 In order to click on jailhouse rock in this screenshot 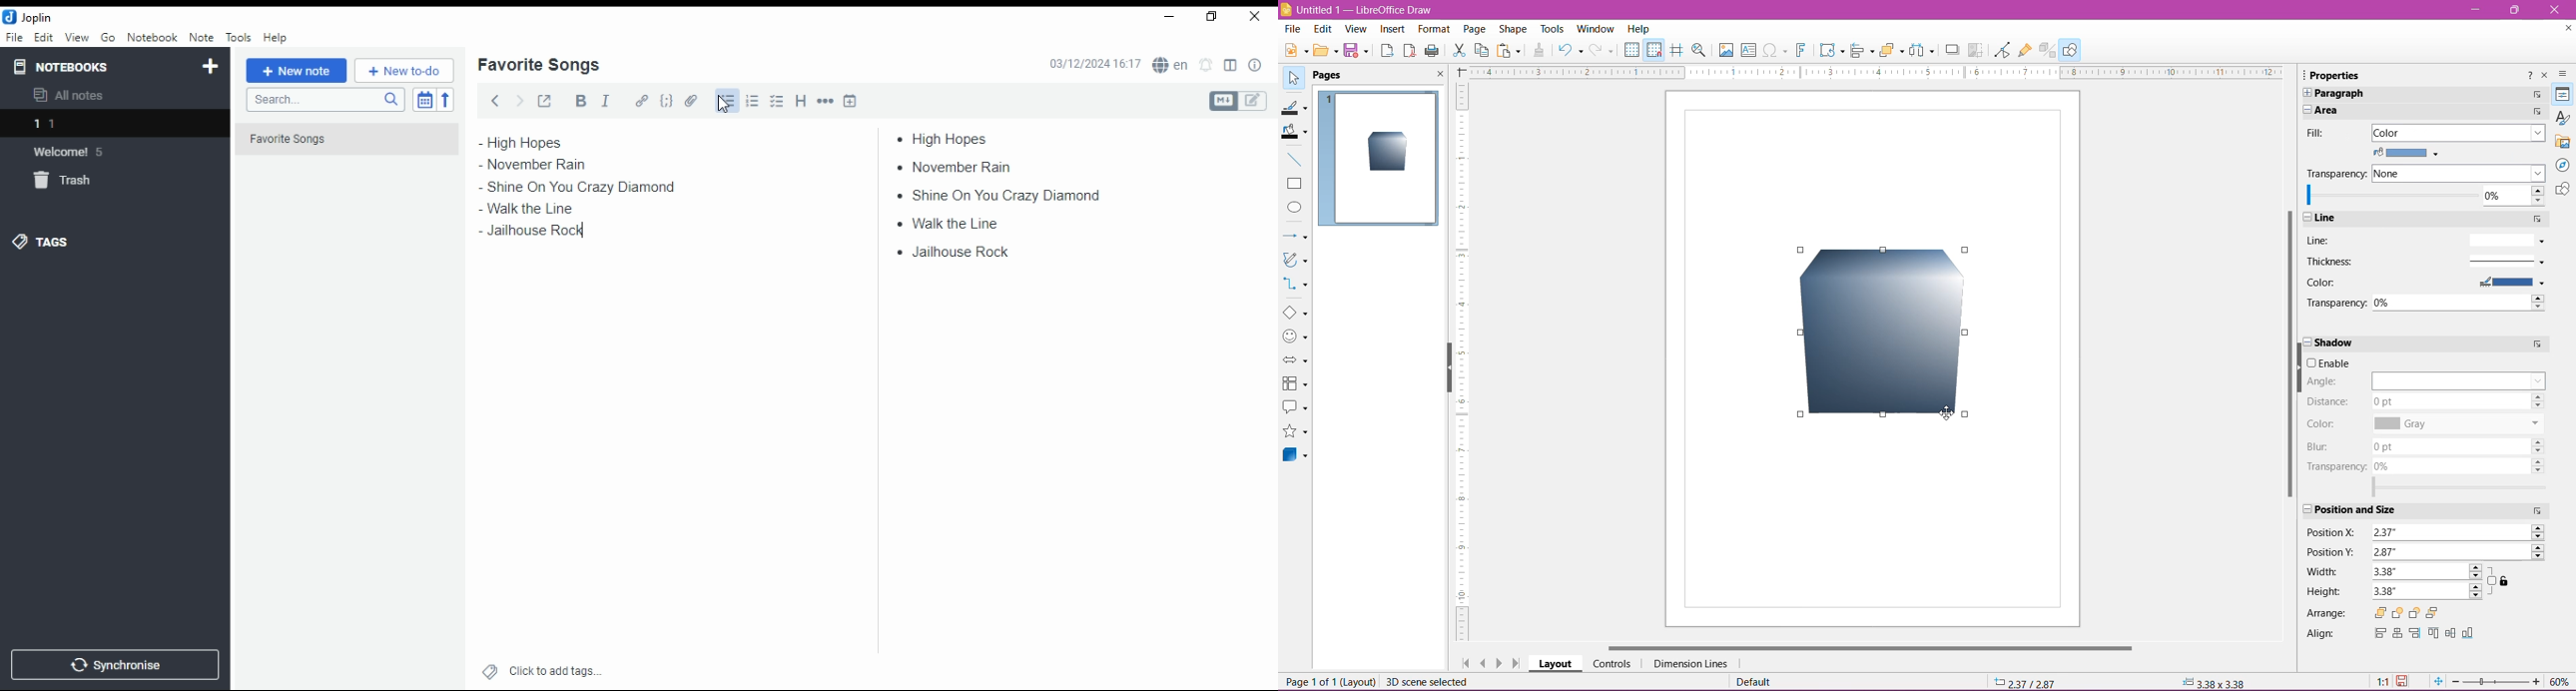, I will do `click(530, 234)`.